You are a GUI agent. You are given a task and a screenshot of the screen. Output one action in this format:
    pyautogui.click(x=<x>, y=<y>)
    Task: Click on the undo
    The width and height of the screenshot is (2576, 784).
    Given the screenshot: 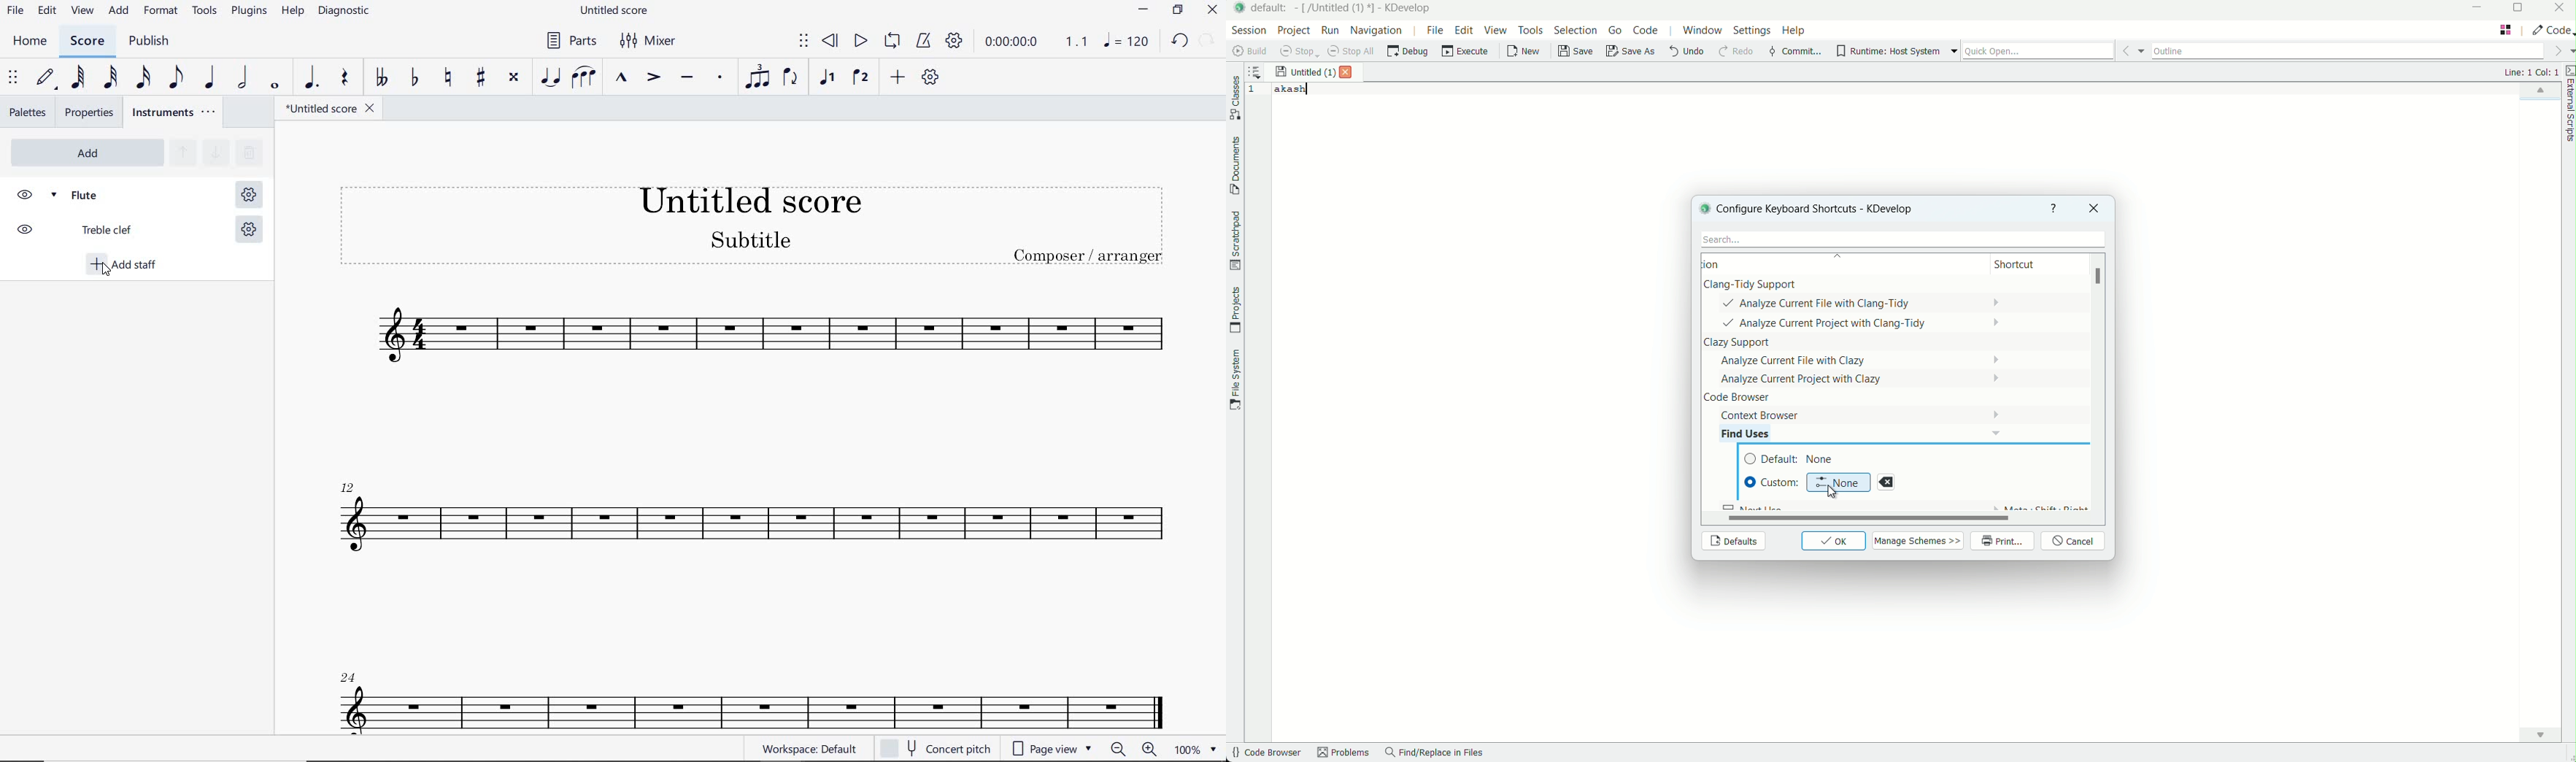 What is the action you would take?
    pyautogui.click(x=1685, y=52)
    